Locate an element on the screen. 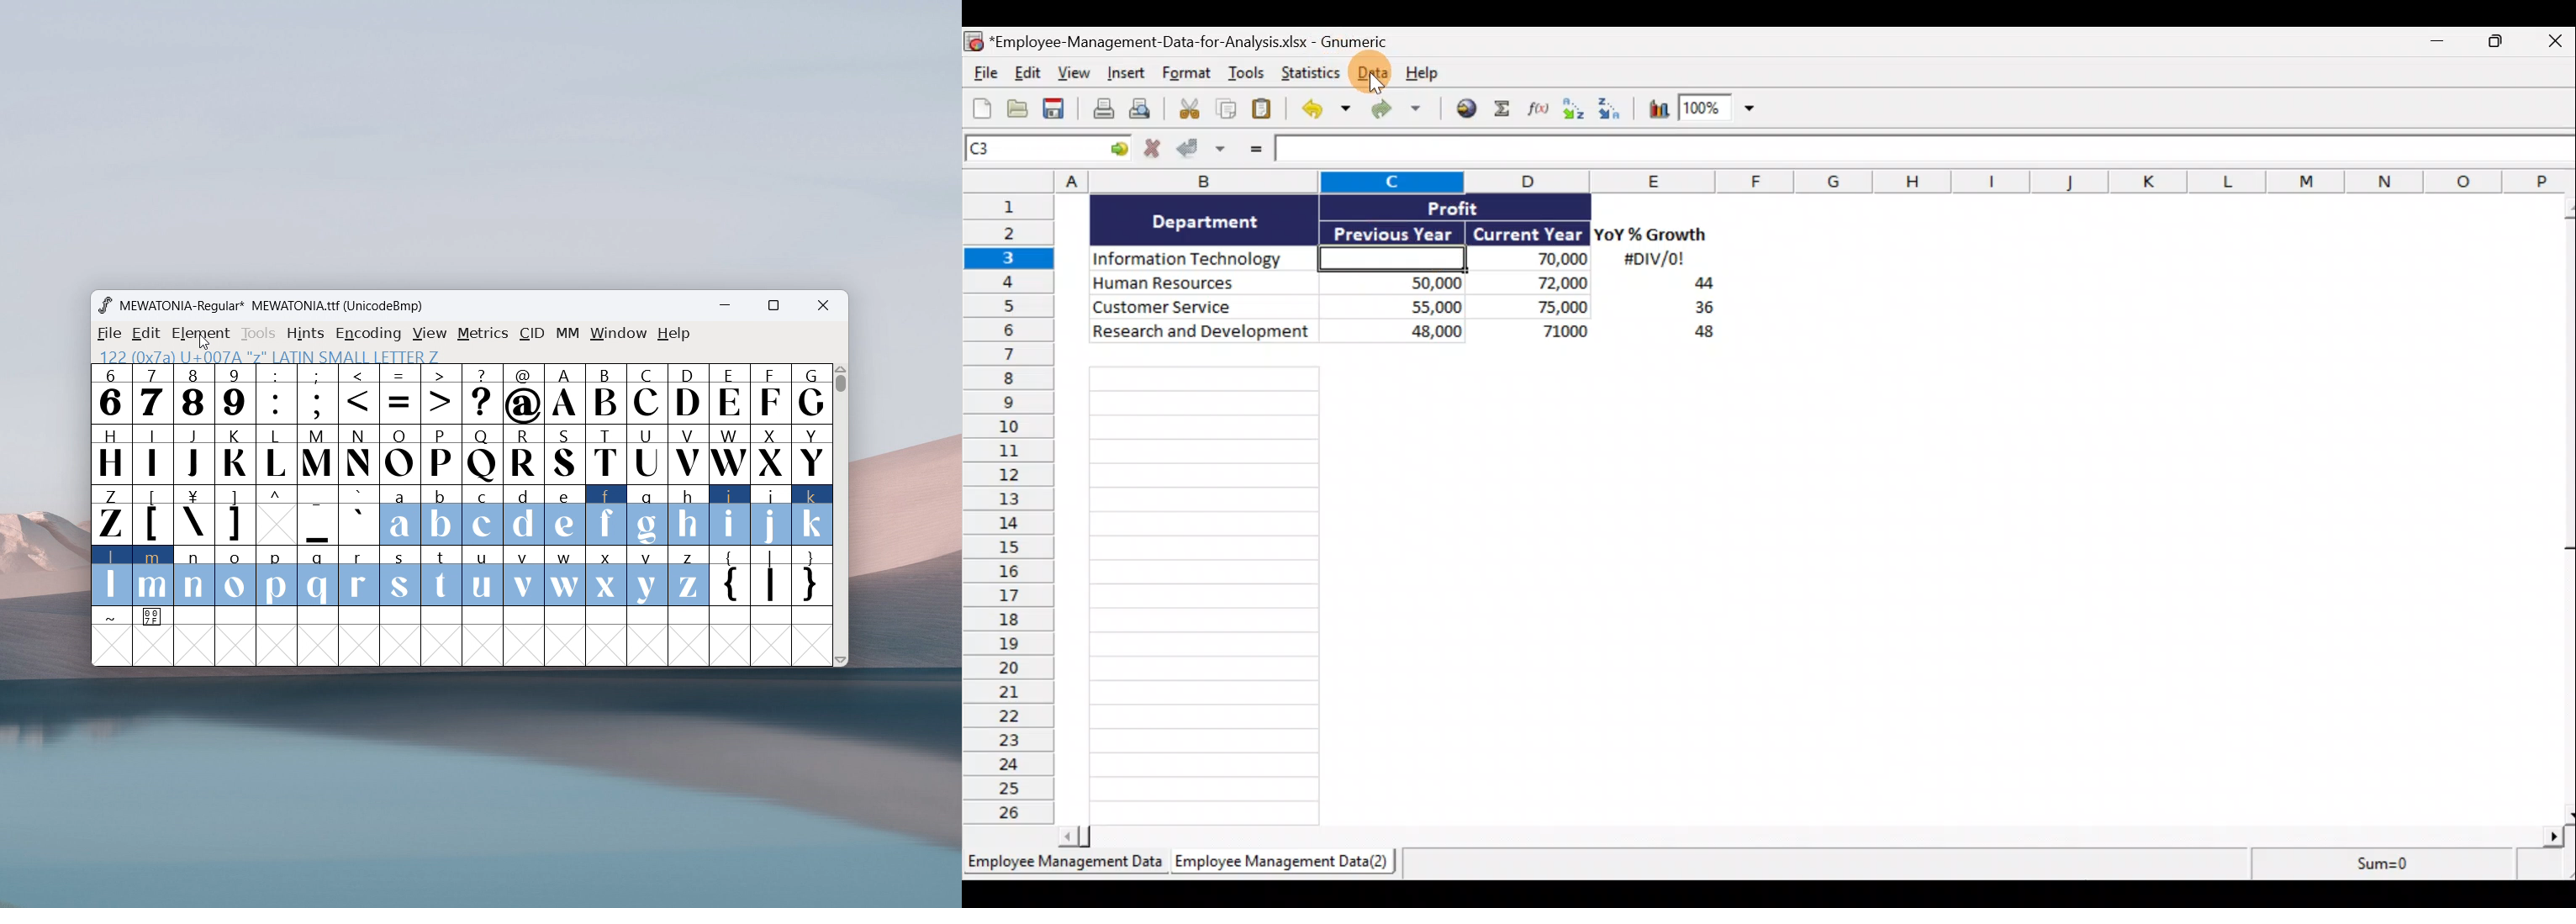  Cell name C1 is located at coordinates (1032, 150).